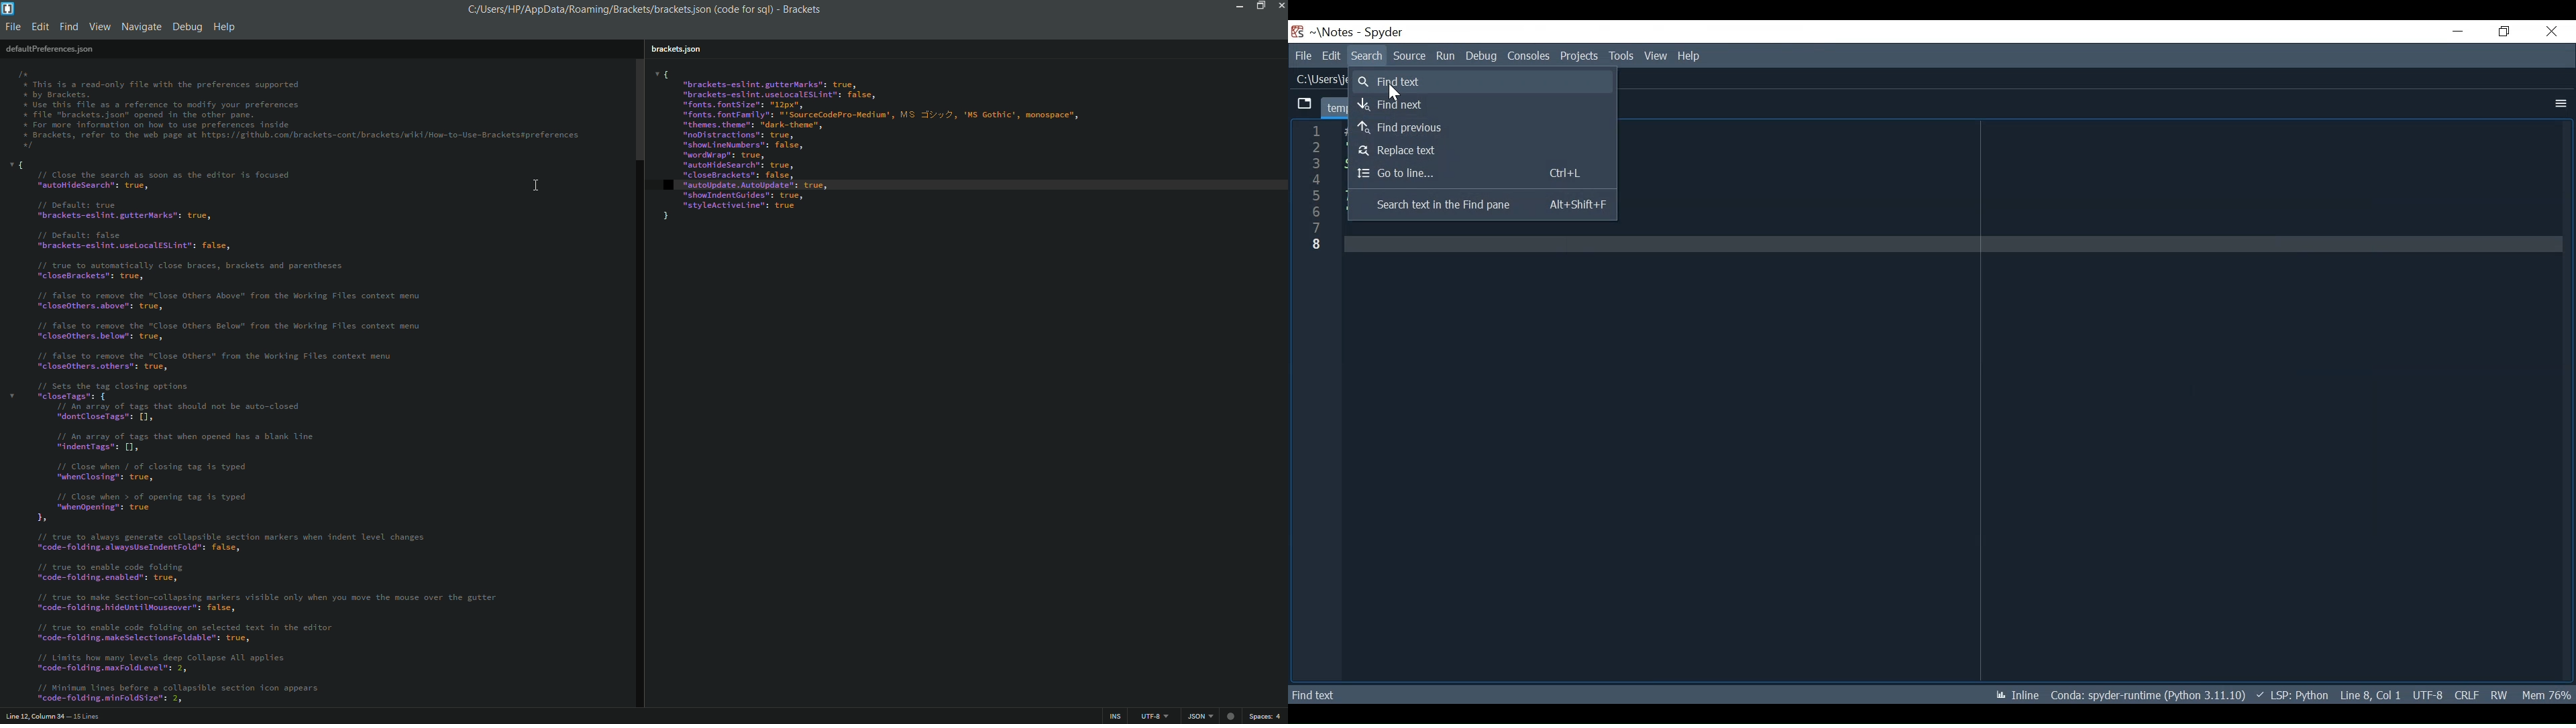 This screenshot has height=728, width=2576. What do you see at coordinates (2548, 693) in the screenshot?
I see `Memory Usage` at bounding box center [2548, 693].